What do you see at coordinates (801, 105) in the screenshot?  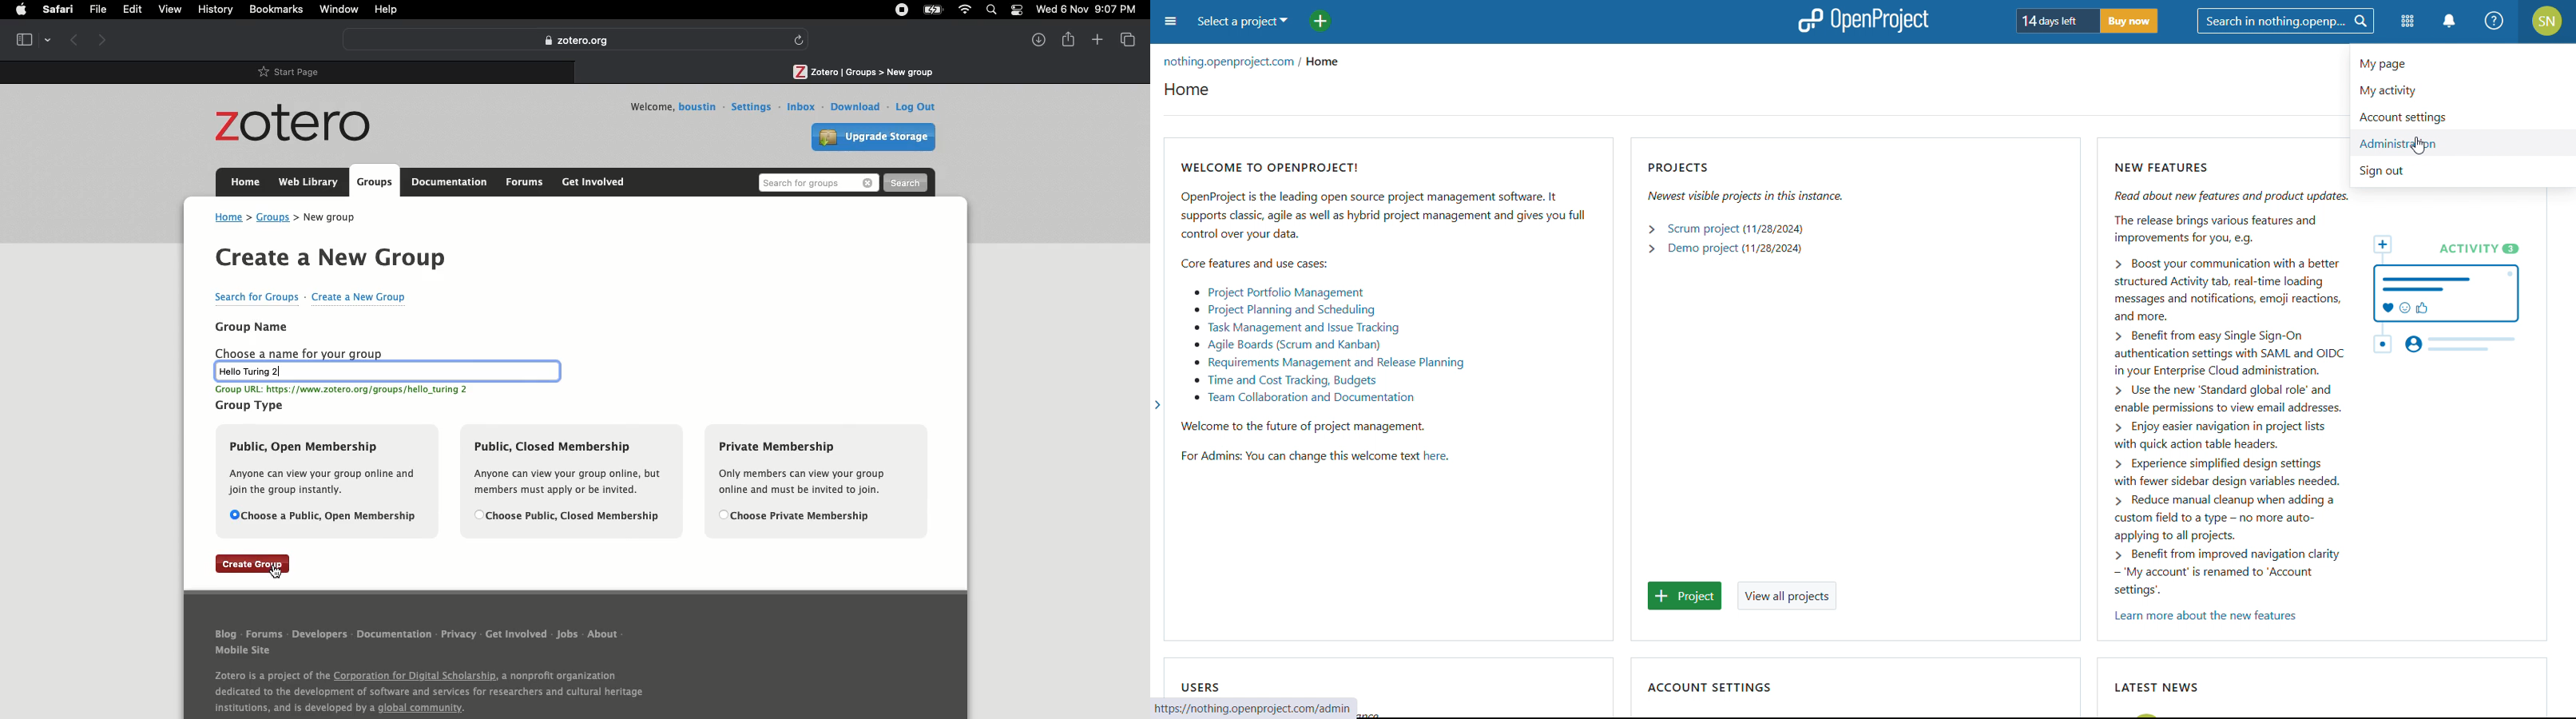 I see `Inbox` at bounding box center [801, 105].